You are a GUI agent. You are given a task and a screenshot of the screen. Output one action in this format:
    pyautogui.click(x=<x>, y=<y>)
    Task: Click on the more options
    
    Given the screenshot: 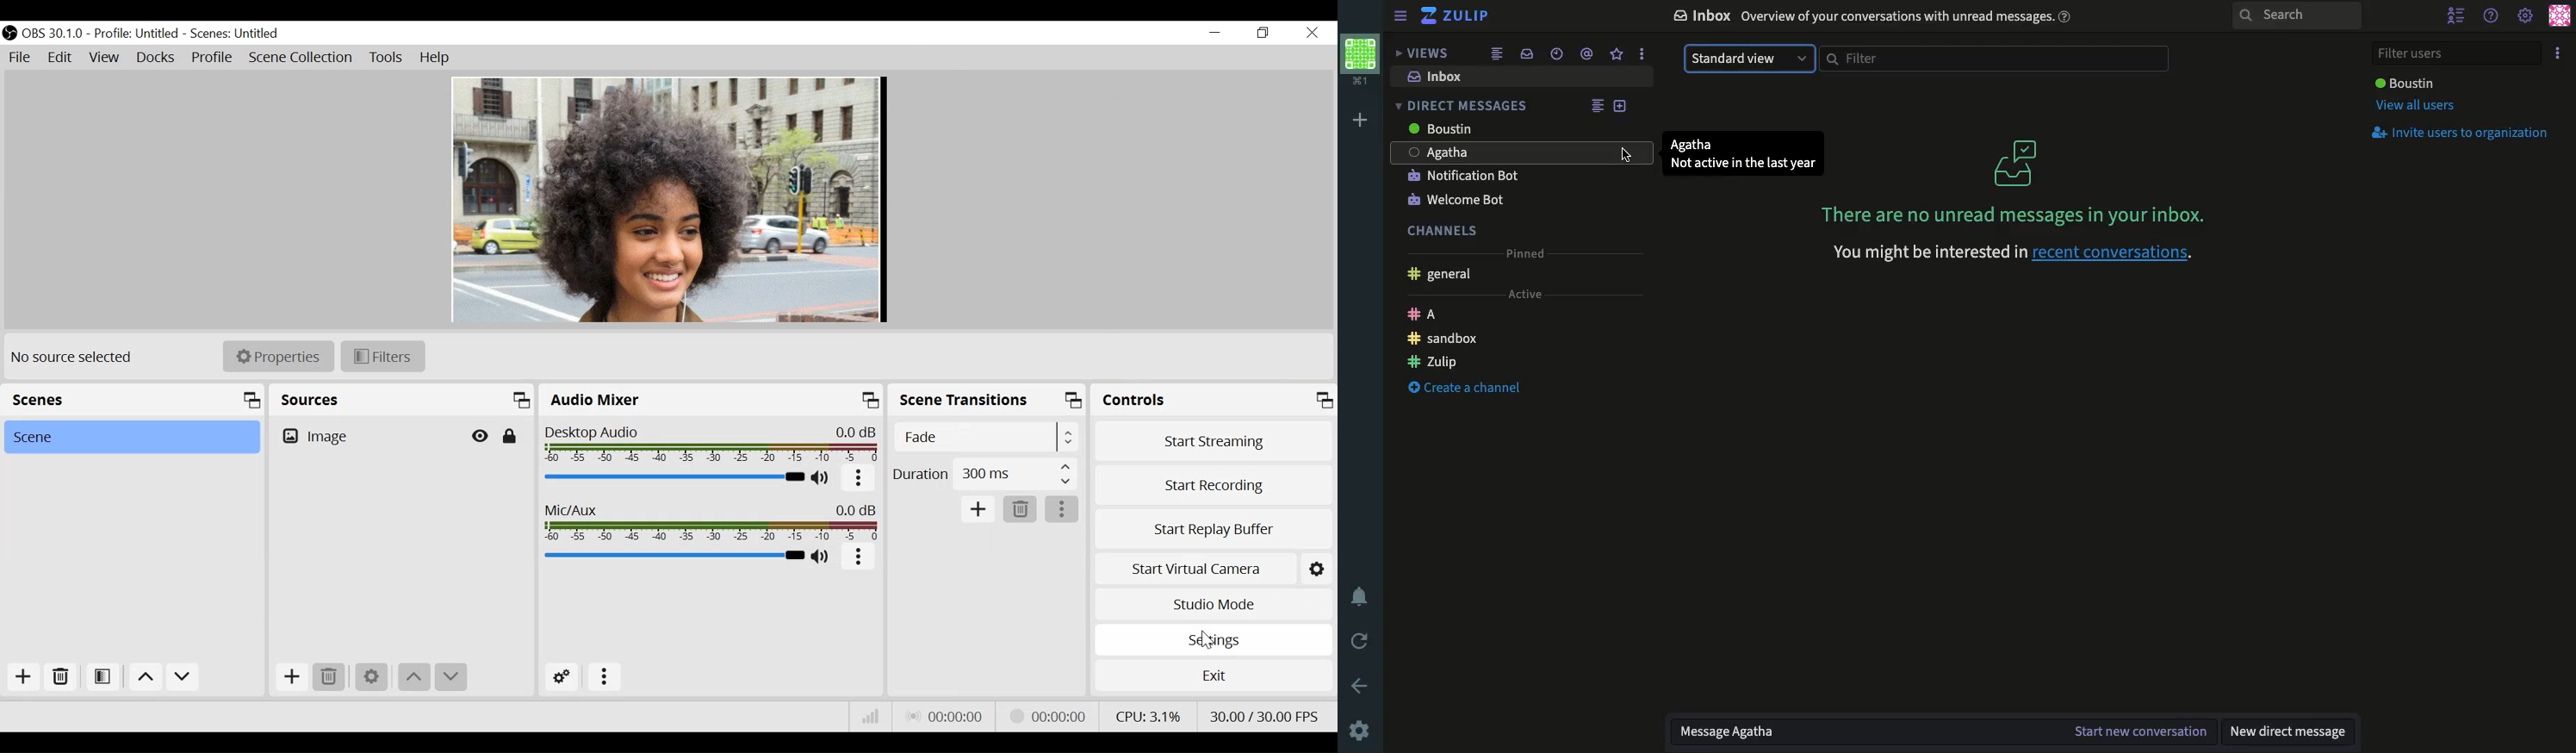 What is the action you would take?
    pyautogui.click(x=861, y=478)
    